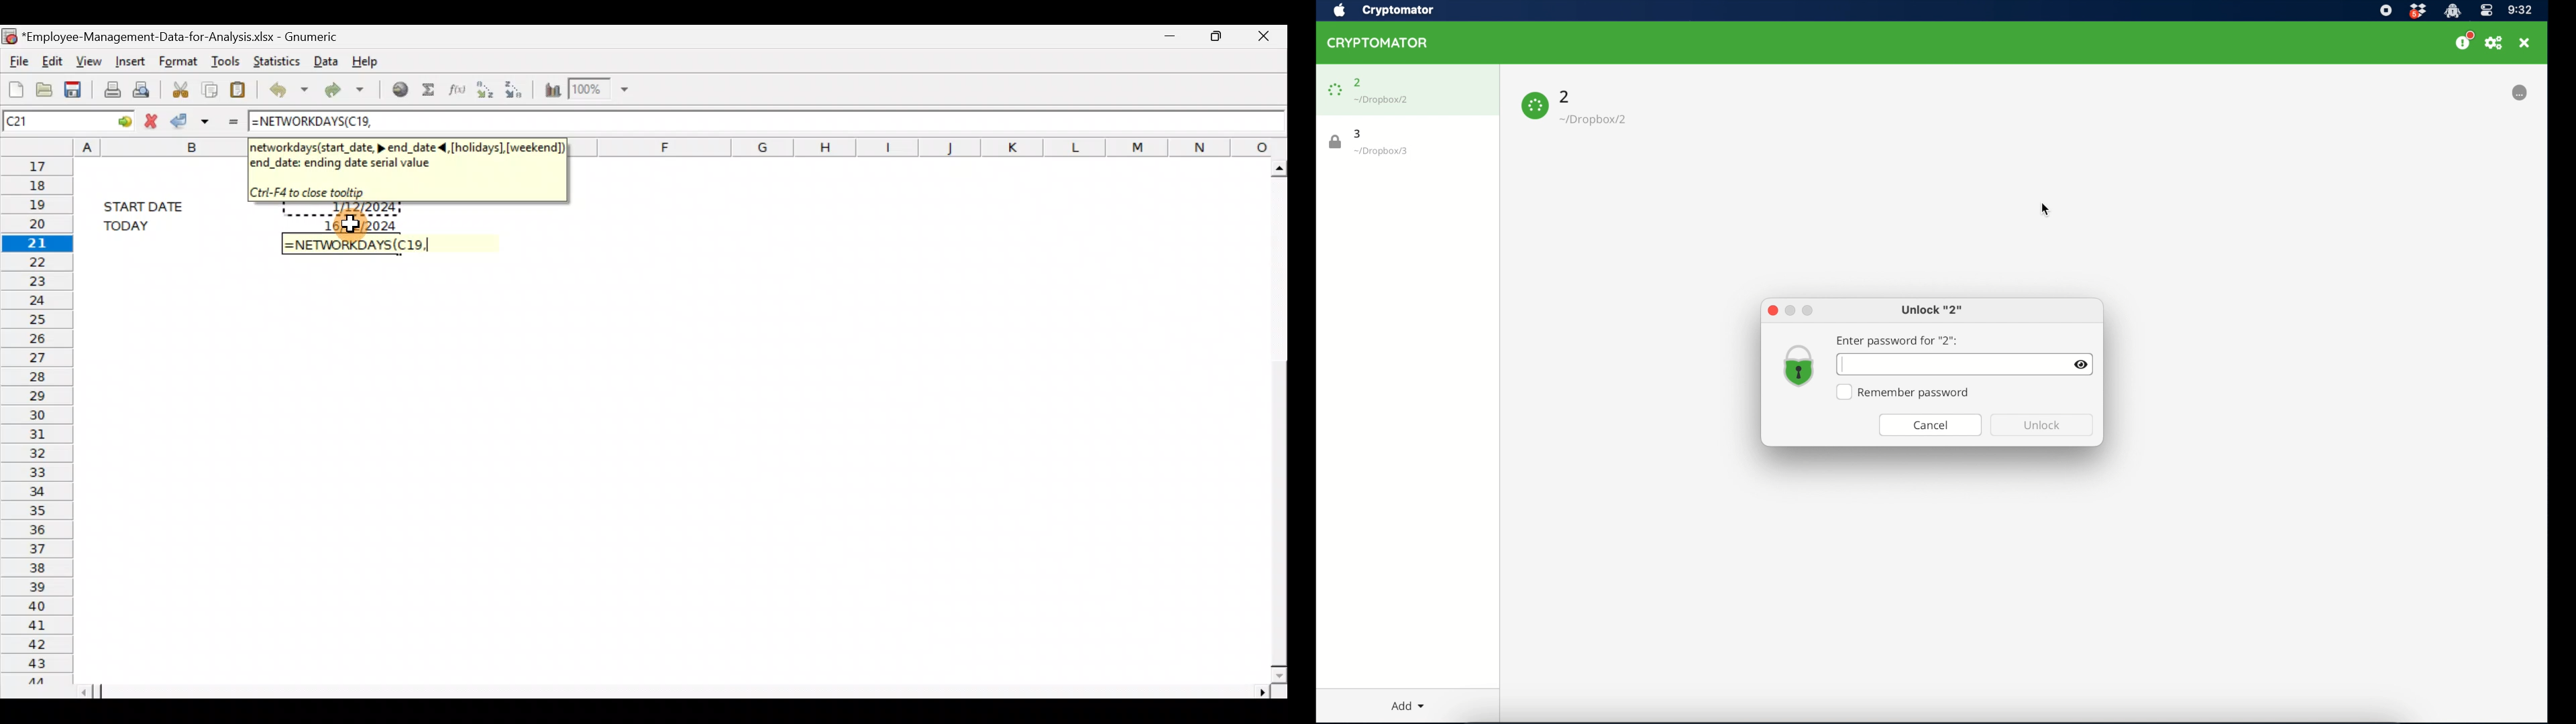 The image size is (2576, 728). I want to click on Sort in Ascending order, so click(484, 90).